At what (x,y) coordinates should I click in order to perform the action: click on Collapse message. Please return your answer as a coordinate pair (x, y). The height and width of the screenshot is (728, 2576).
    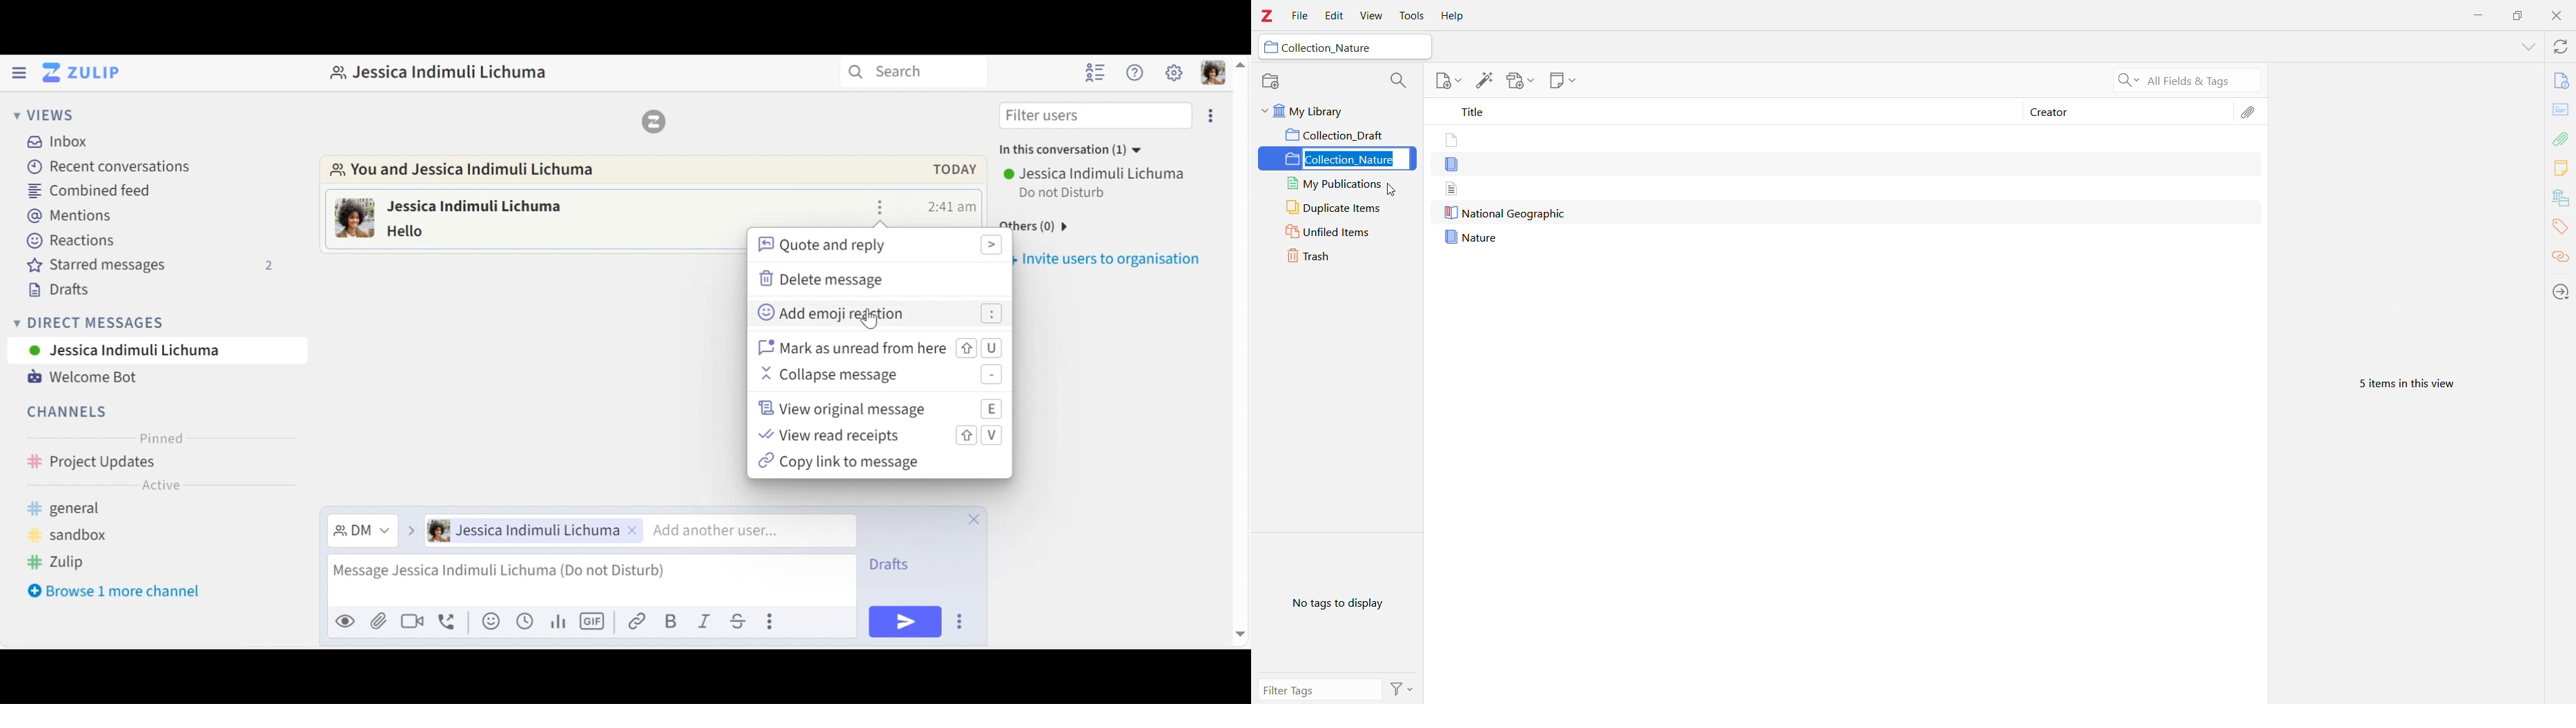
    Looking at the image, I should click on (881, 376).